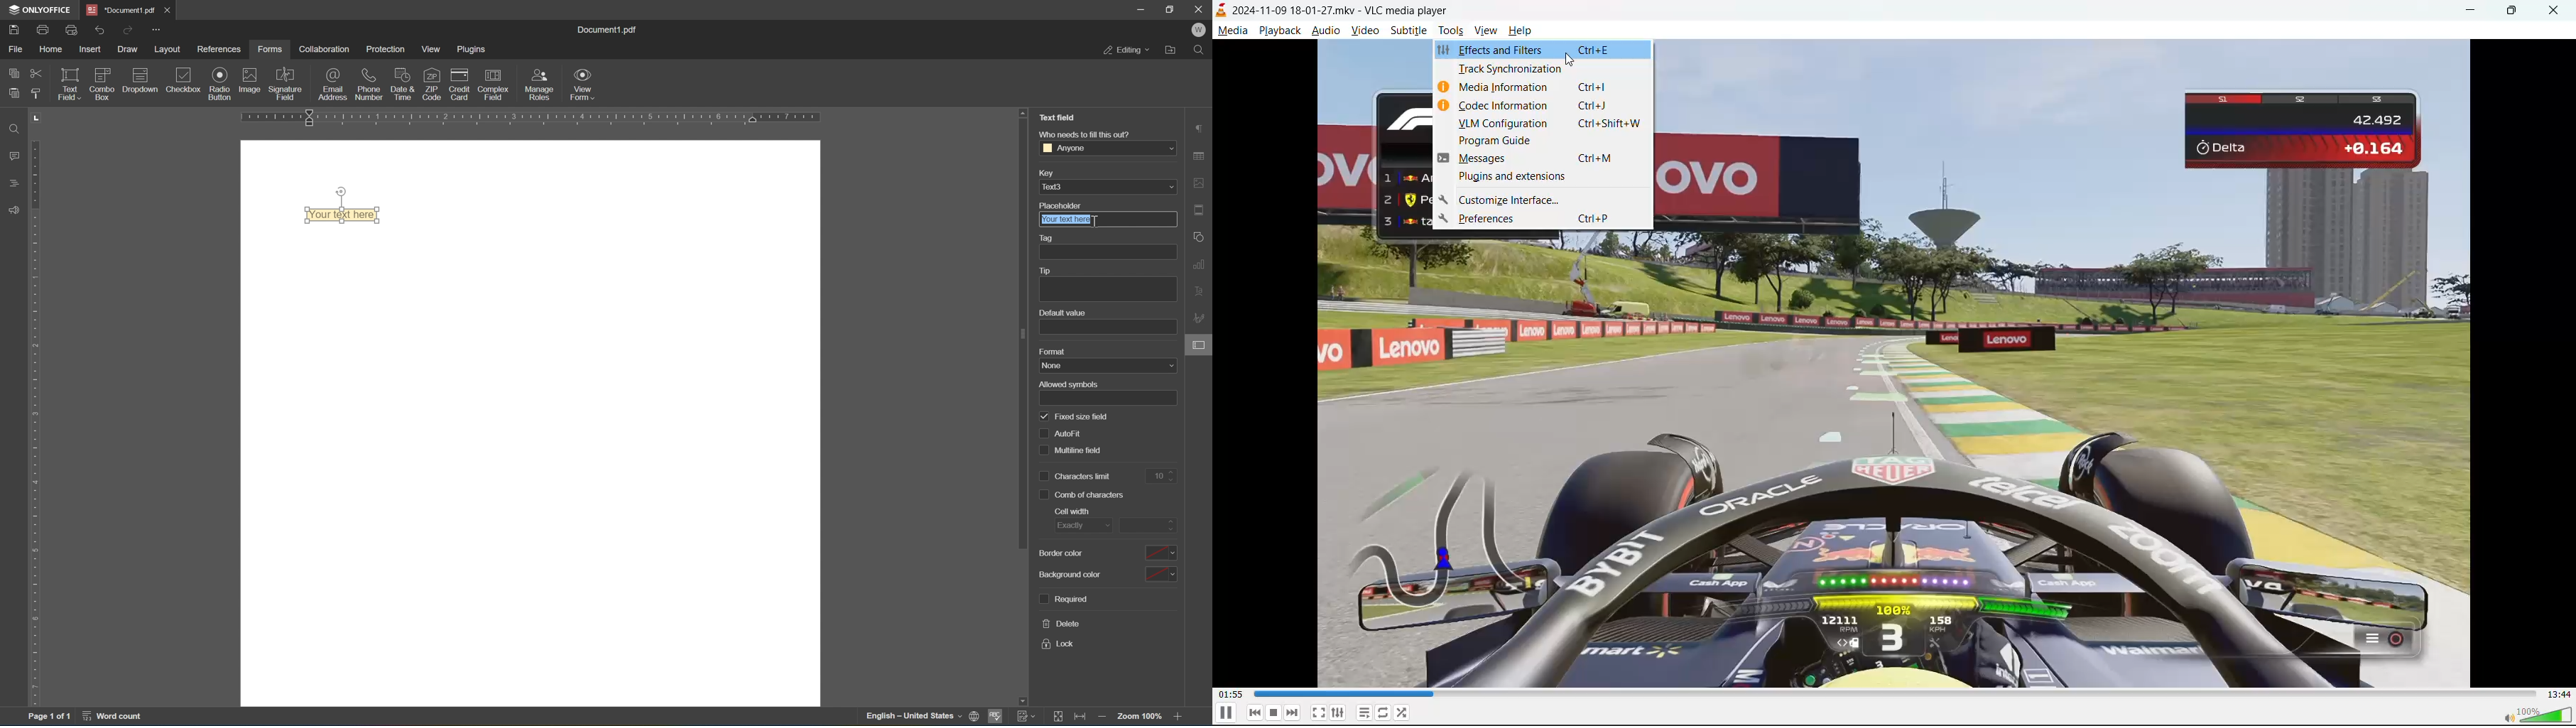 This screenshot has height=728, width=2576. Describe the element at coordinates (1057, 352) in the screenshot. I see `format` at that location.